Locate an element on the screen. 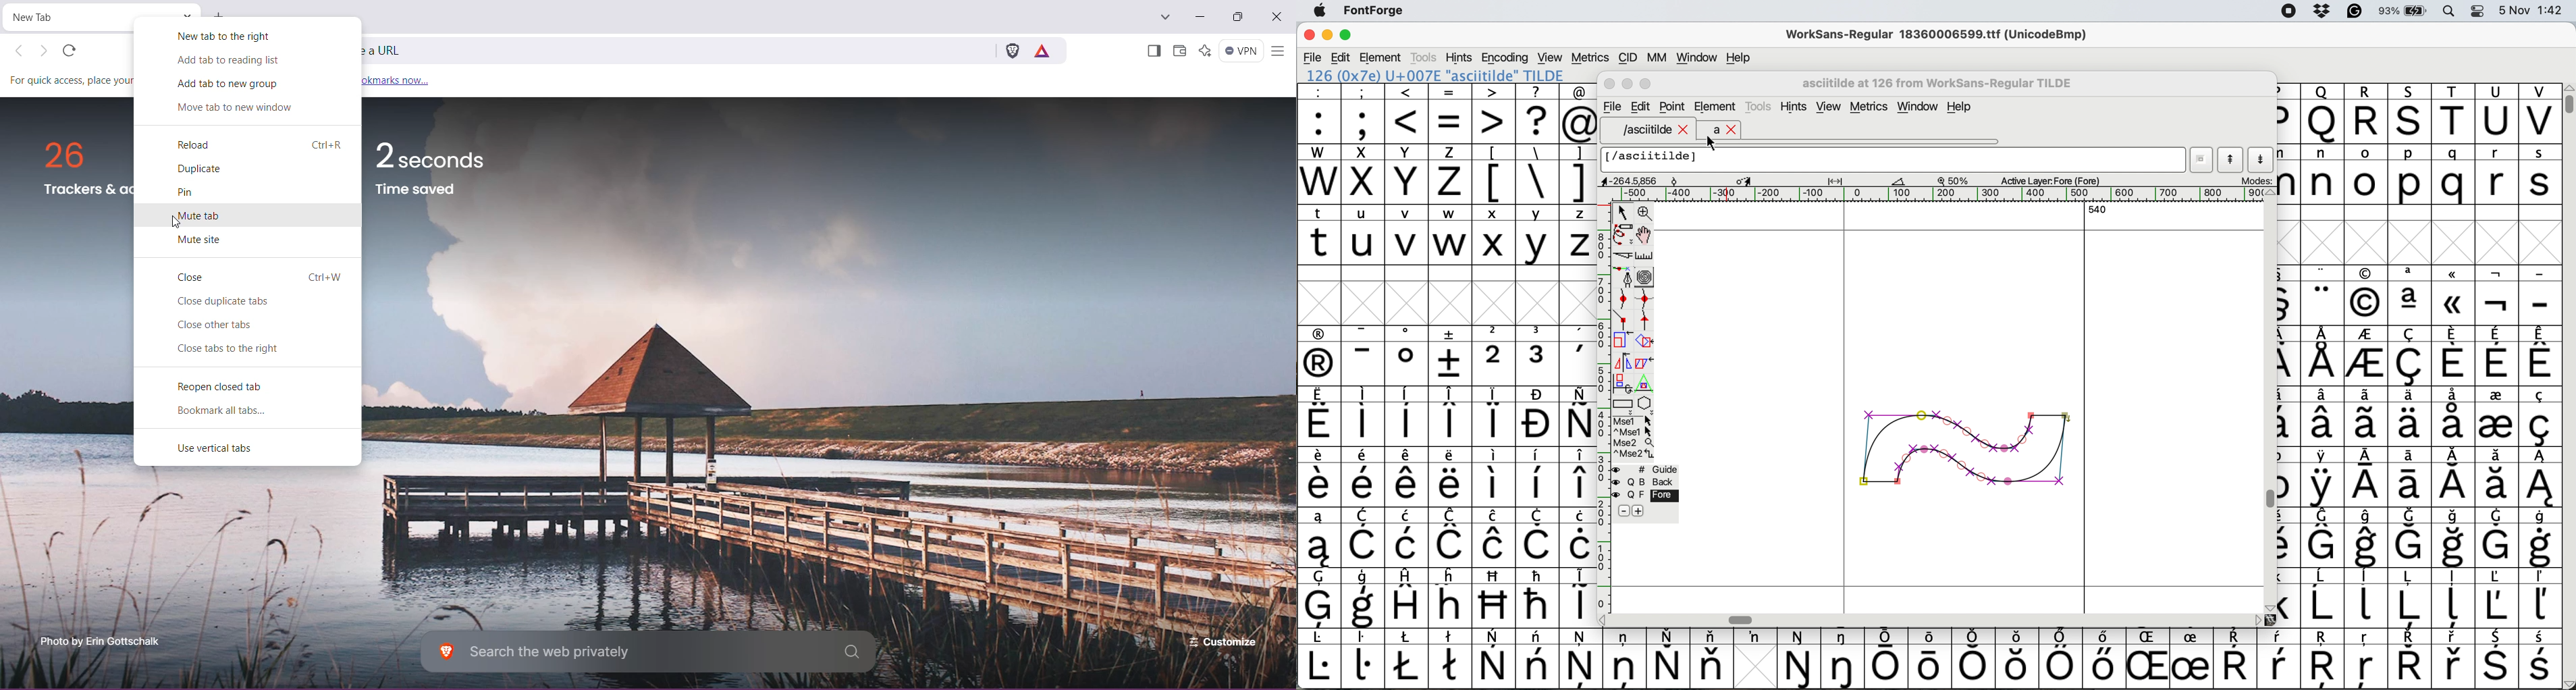 The width and height of the screenshot is (2576, 700). V is located at coordinates (2540, 114).